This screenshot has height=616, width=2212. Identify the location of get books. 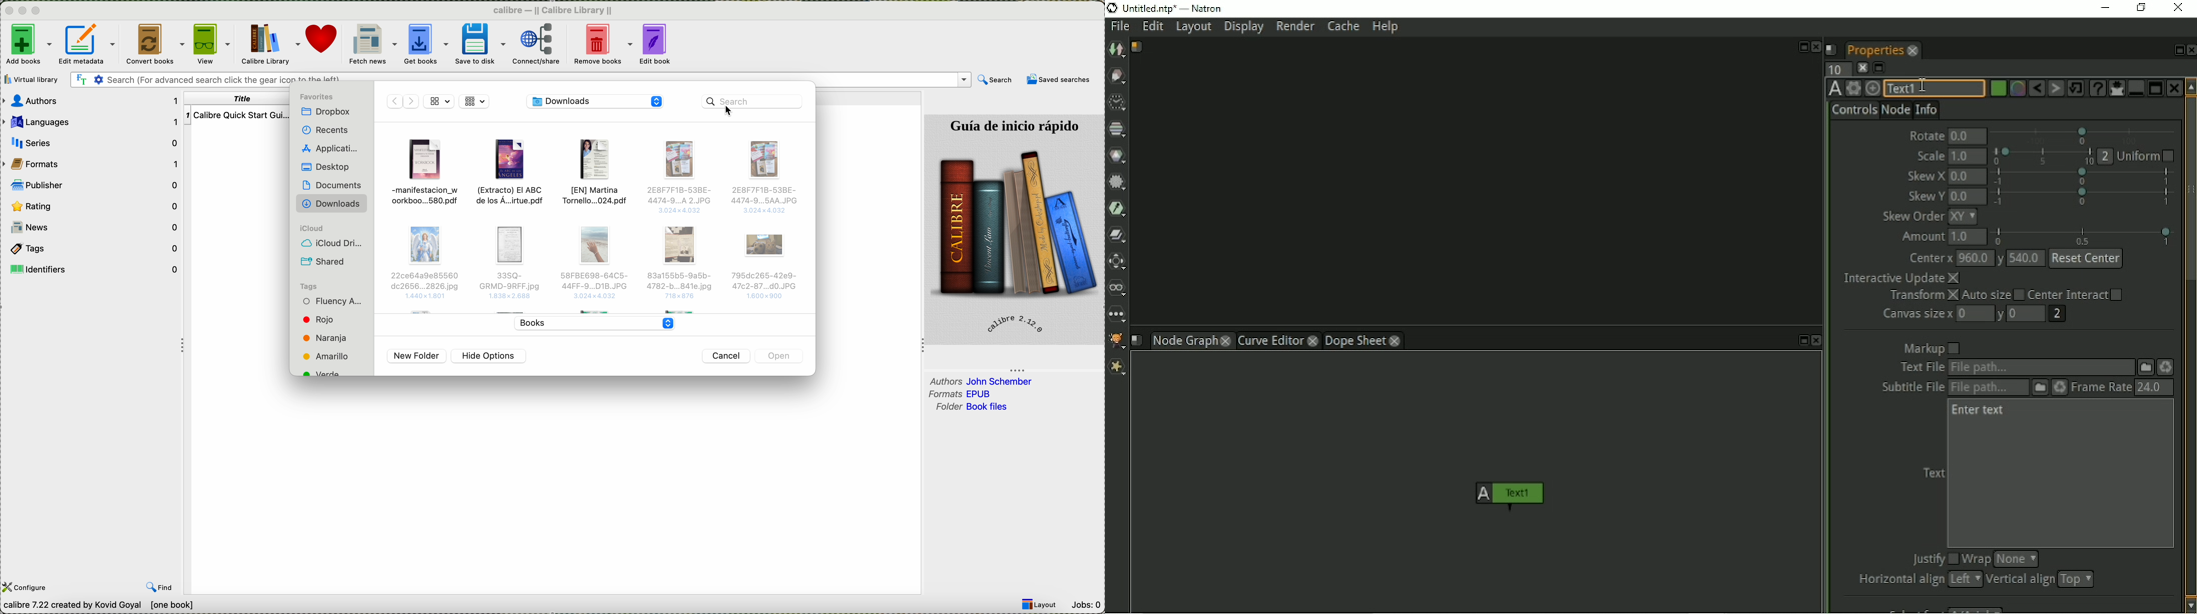
(426, 43).